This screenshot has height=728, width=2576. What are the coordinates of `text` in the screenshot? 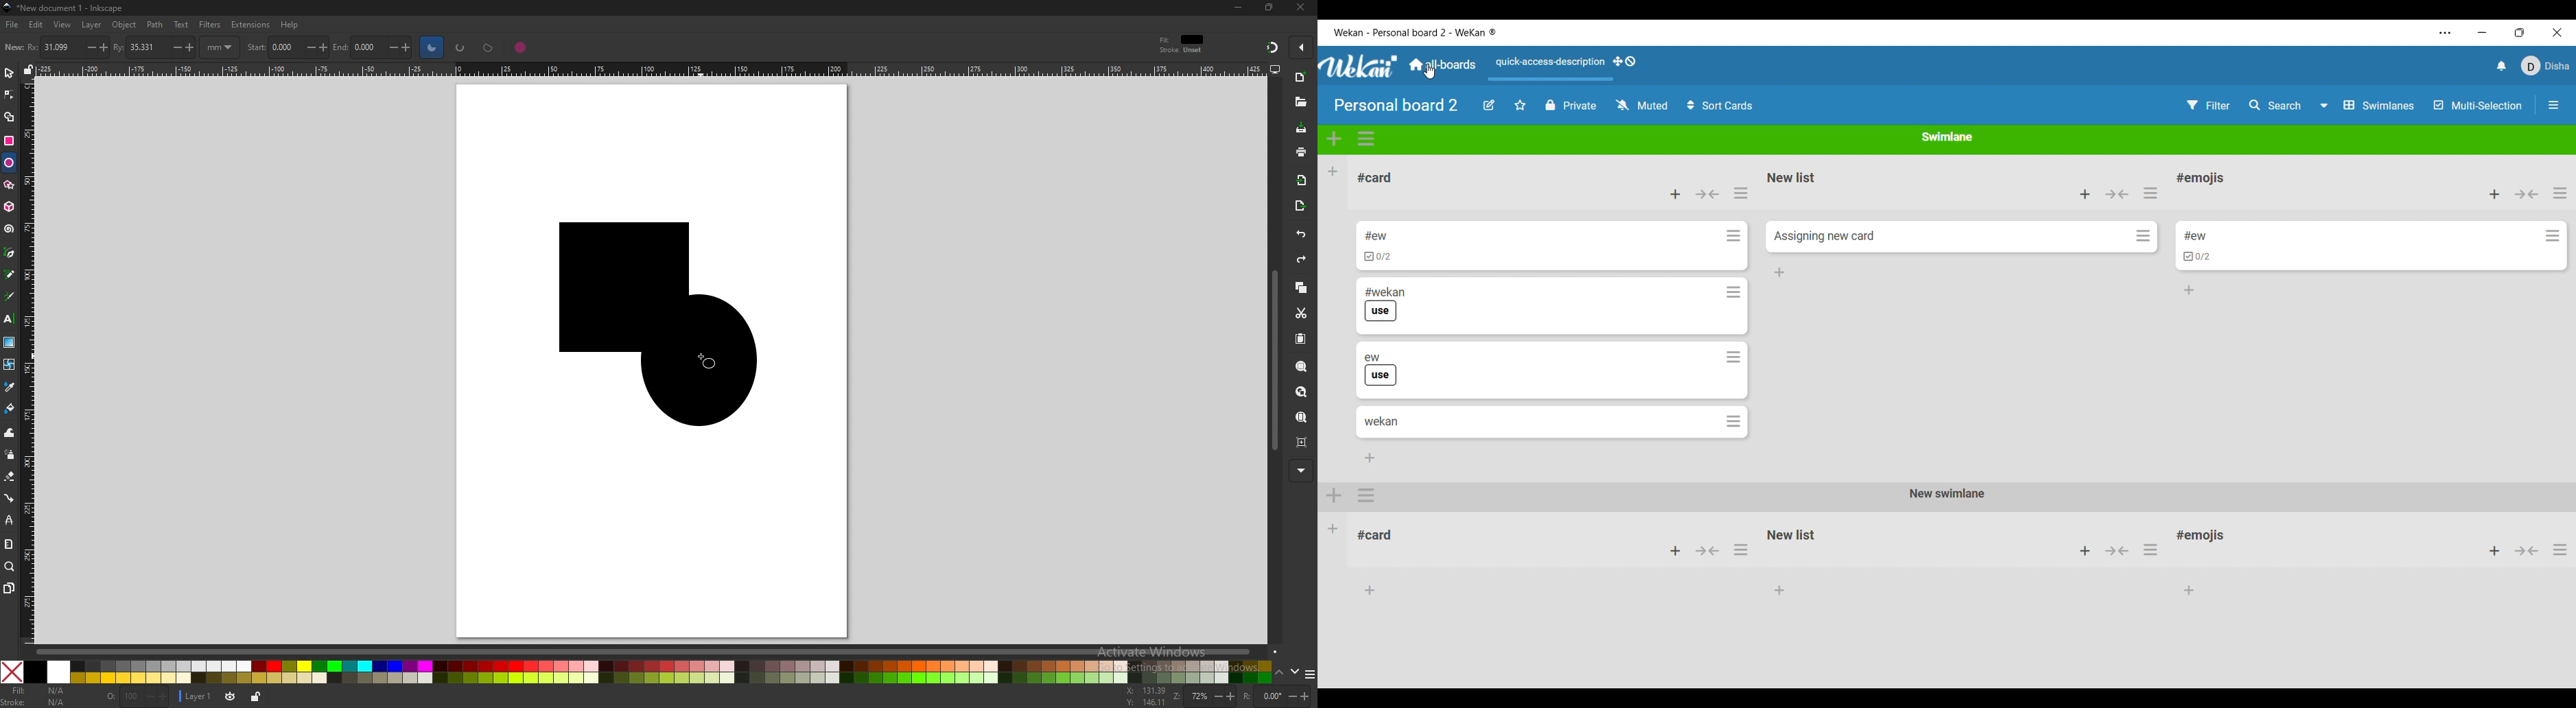 It's located at (9, 319).